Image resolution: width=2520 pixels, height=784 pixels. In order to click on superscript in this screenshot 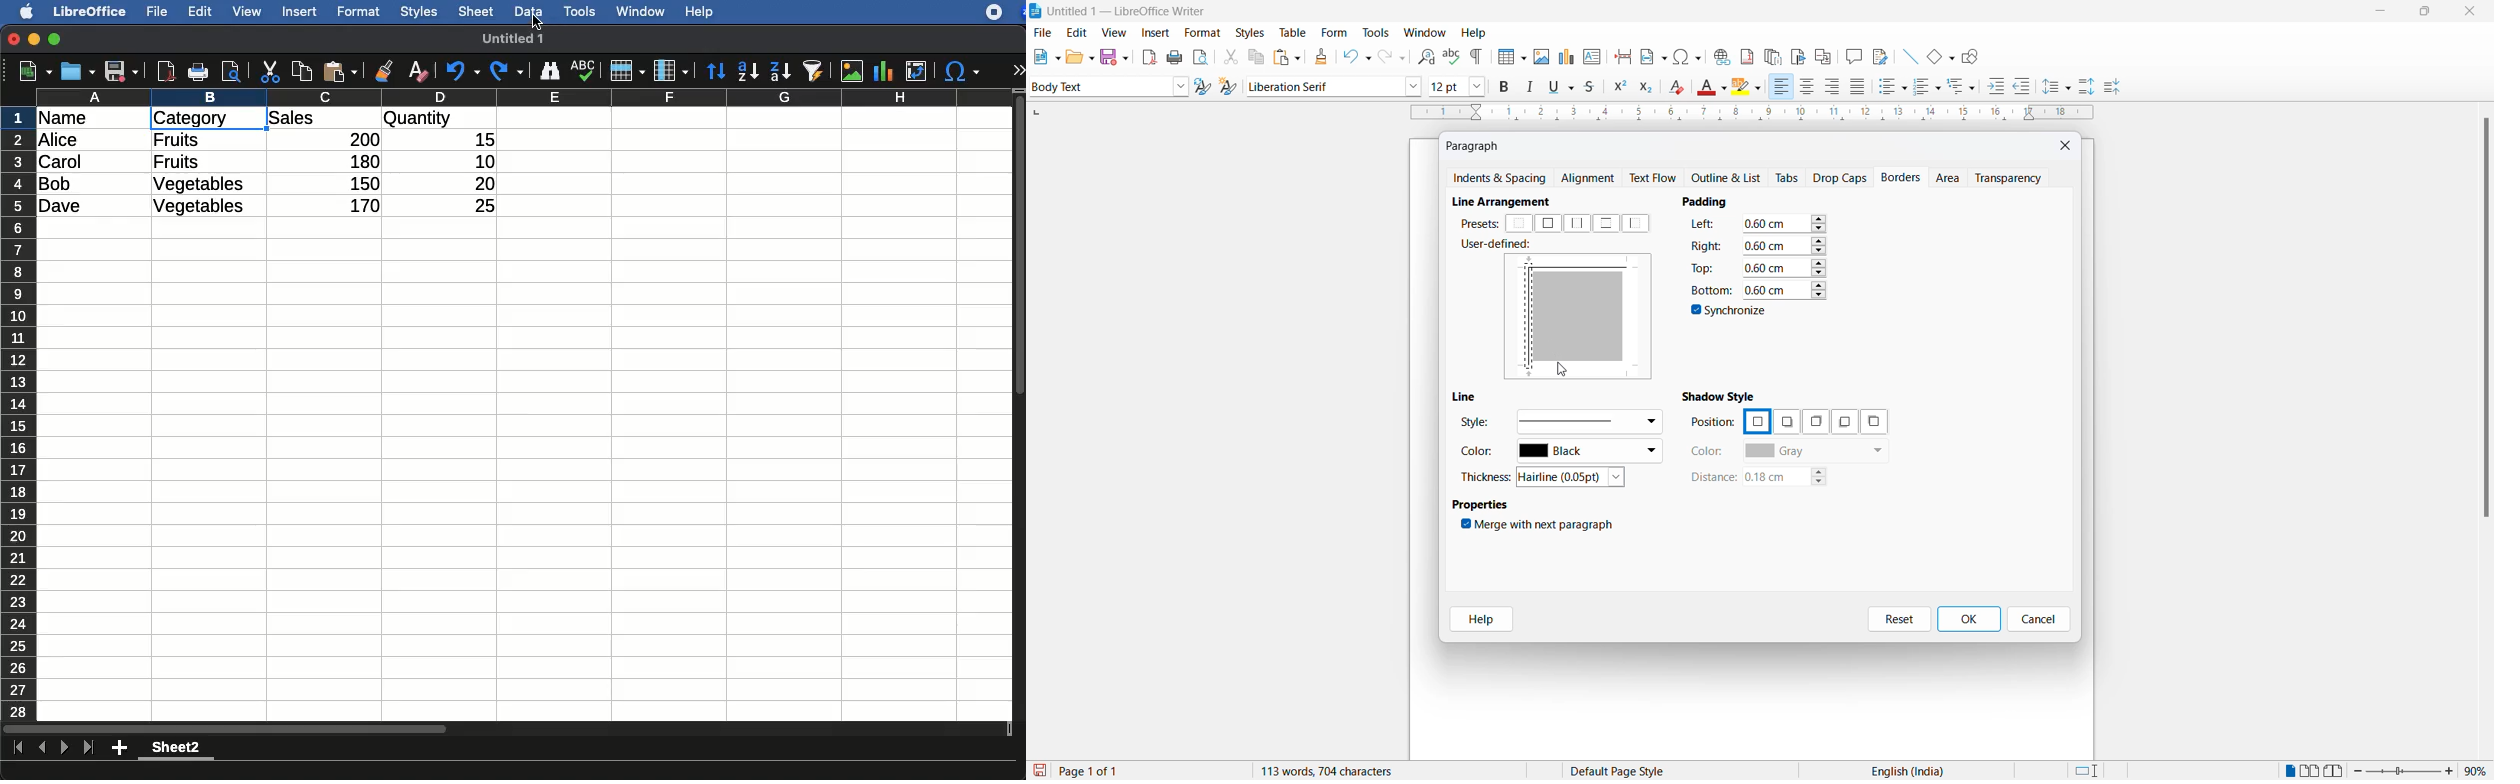, I will do `click(1619, 89)`.